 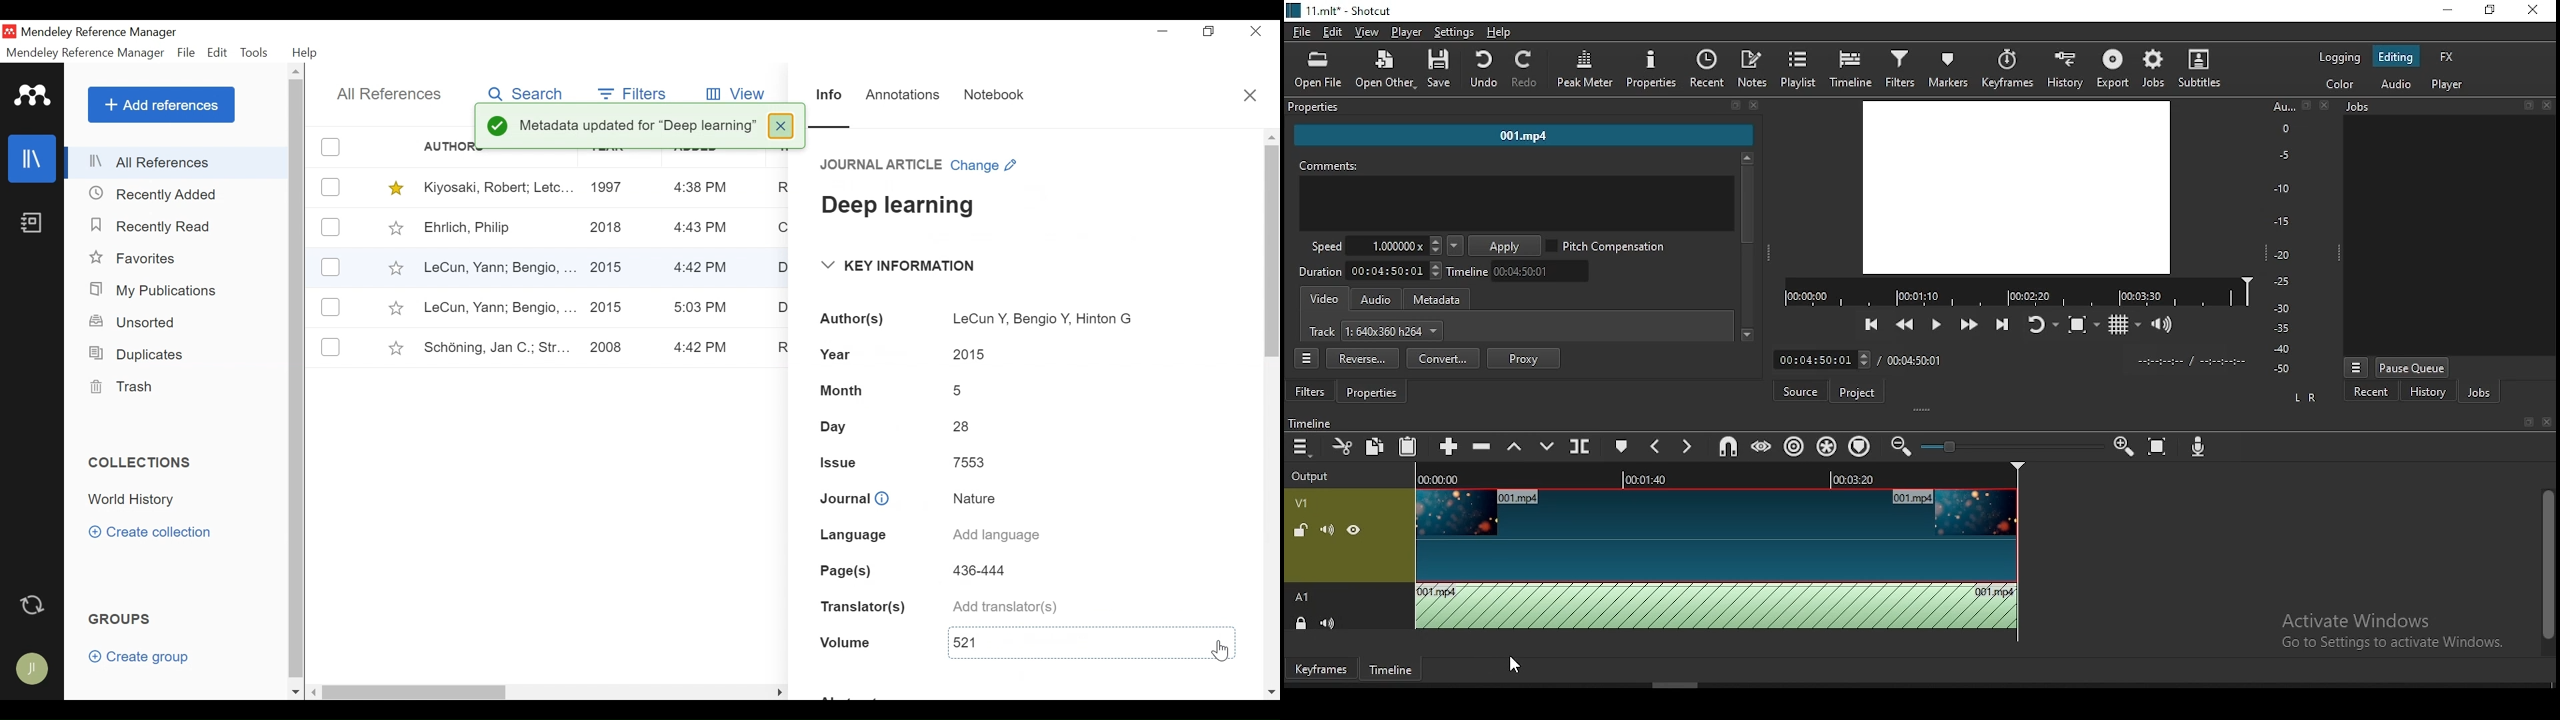 What do you see at coordinates (523, 91) in the screenshot?
I see `Search` at bounding box center [523, 91].